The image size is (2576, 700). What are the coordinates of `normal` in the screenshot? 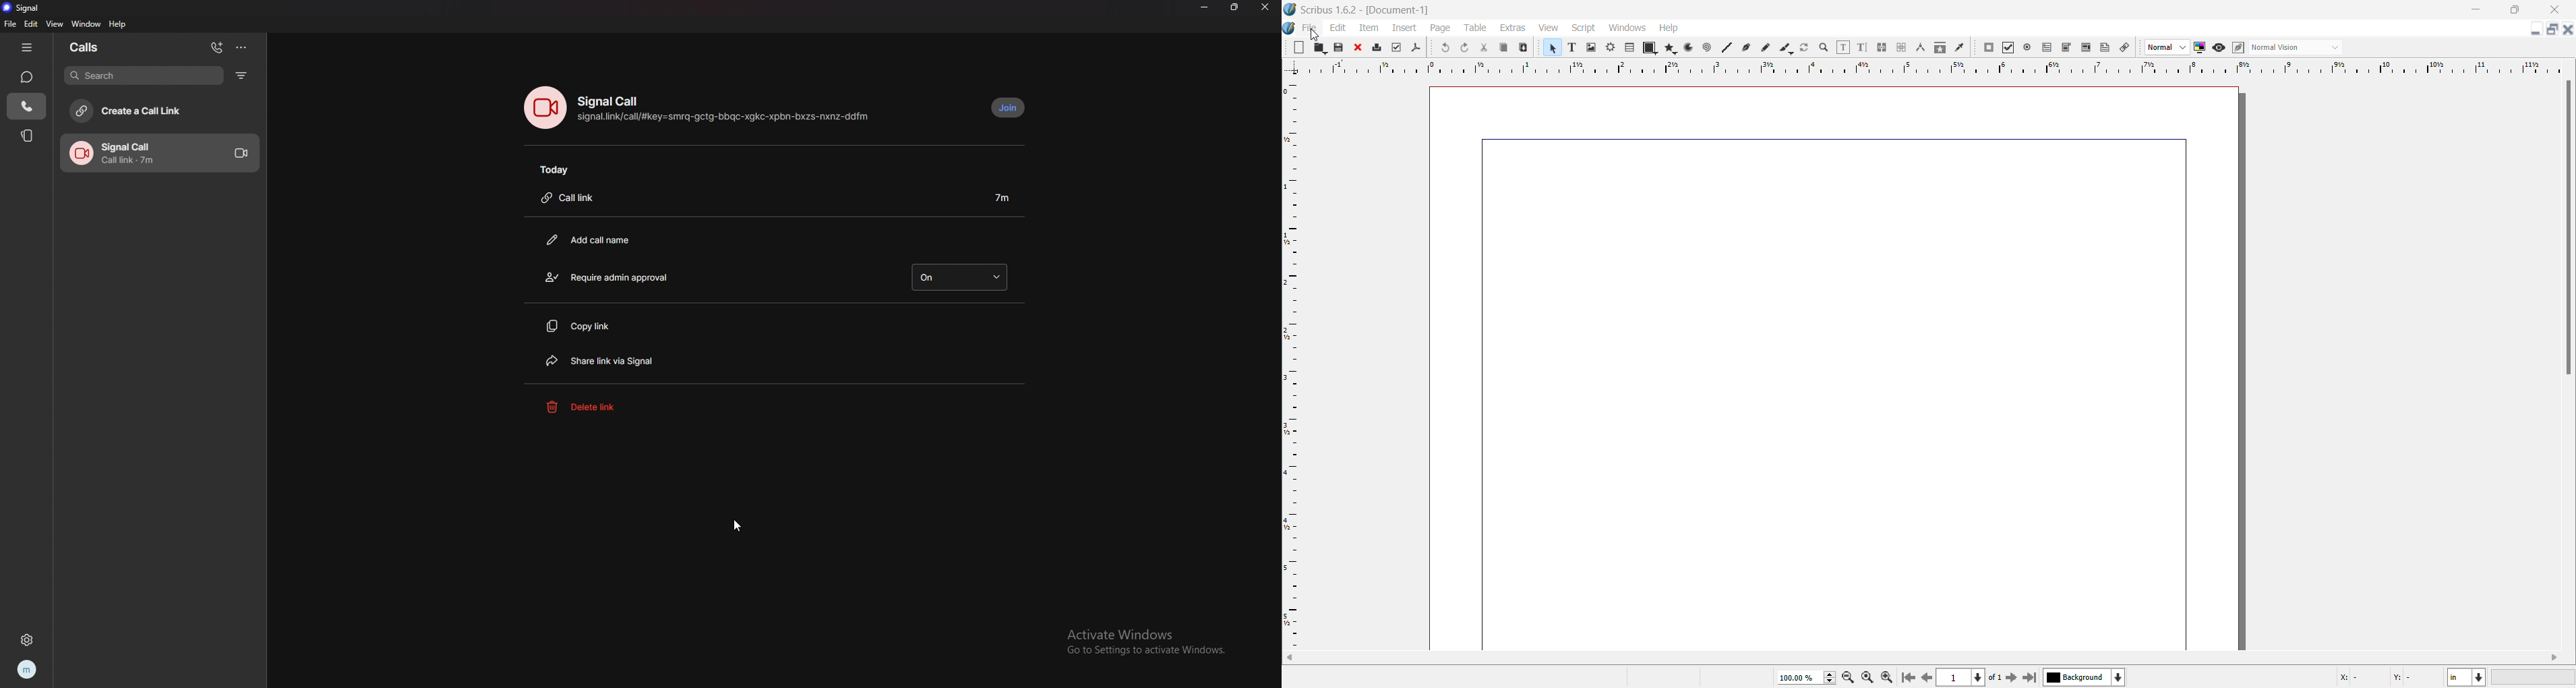 It's located at (2289, 47).